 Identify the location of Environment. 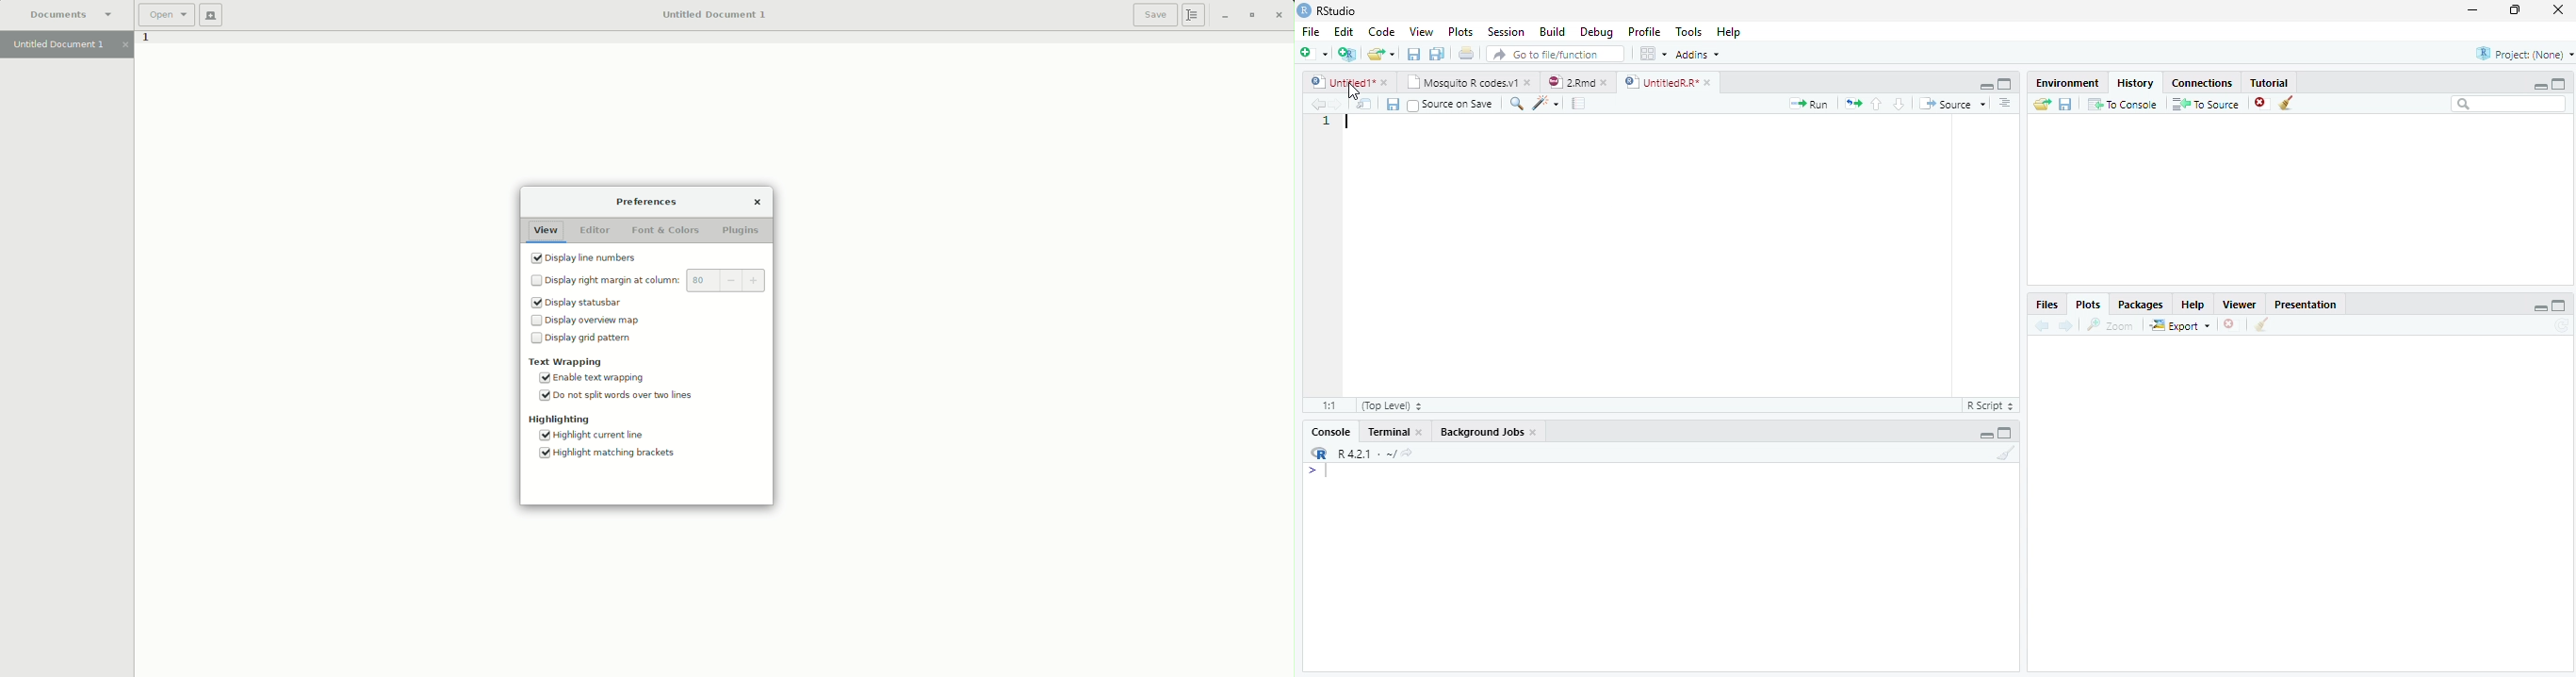
(2065, 83).